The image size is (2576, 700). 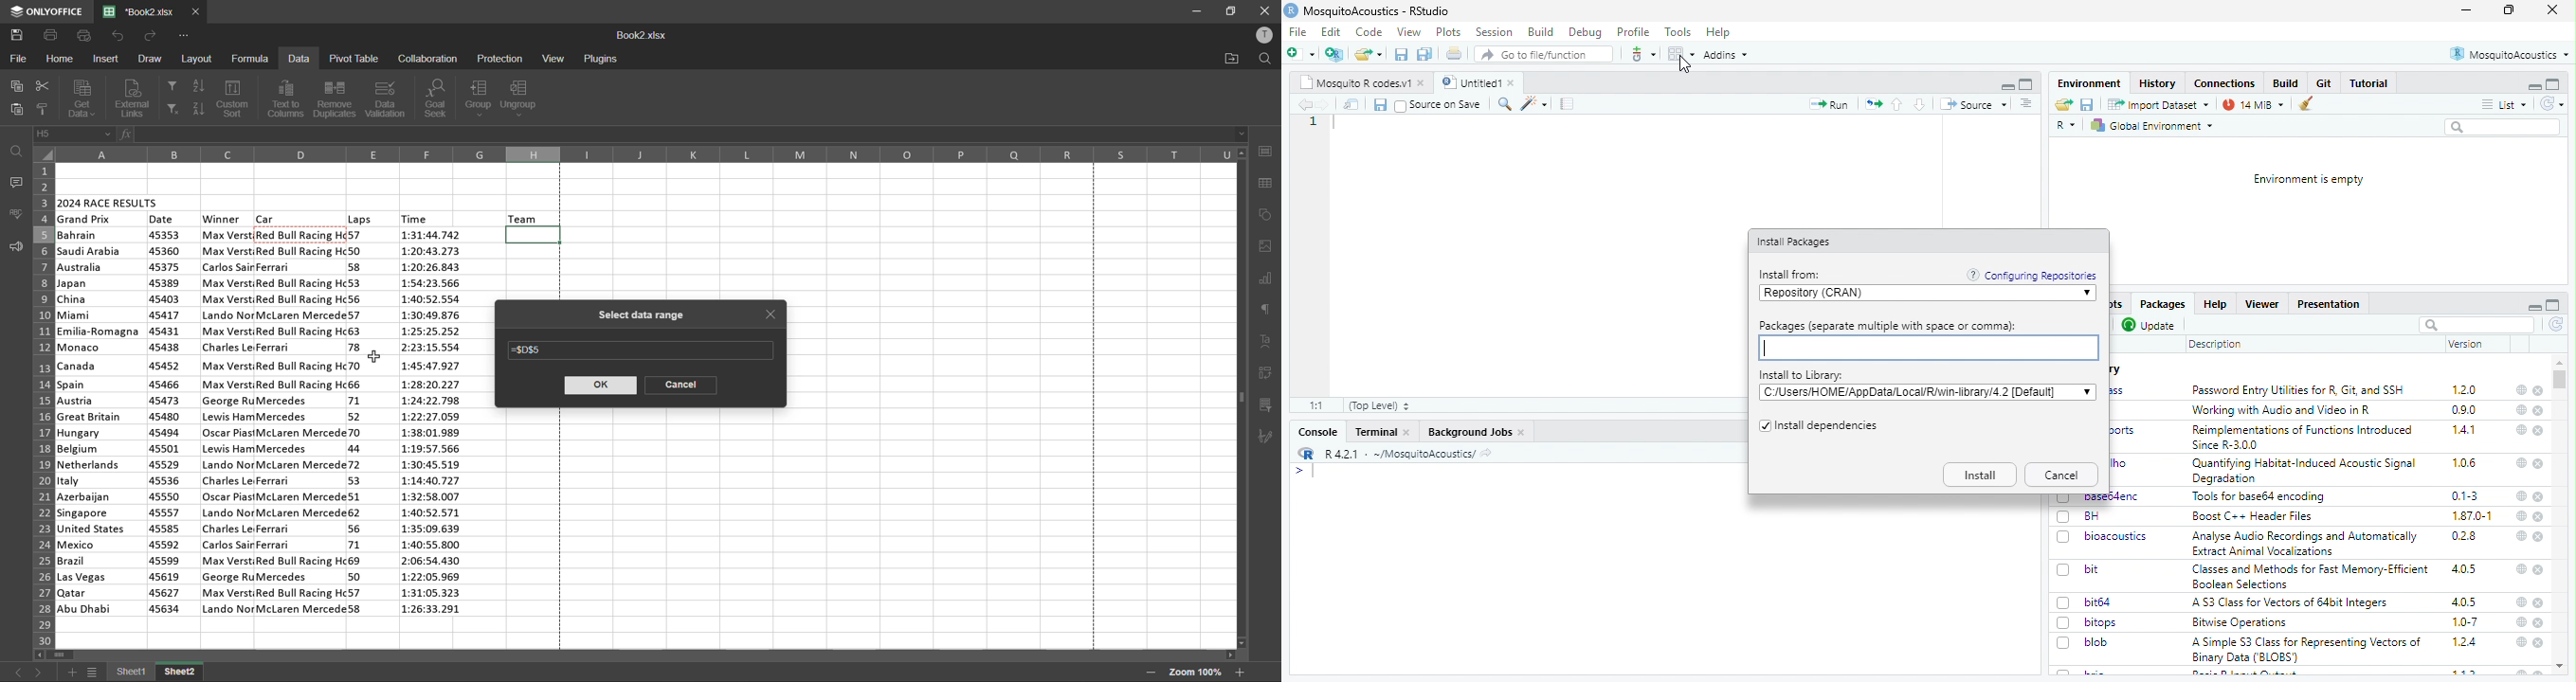 What do you see at coordinates (2027, 84) in the screenshot?
I see `maiximize` at bounding box center [2027, 84].